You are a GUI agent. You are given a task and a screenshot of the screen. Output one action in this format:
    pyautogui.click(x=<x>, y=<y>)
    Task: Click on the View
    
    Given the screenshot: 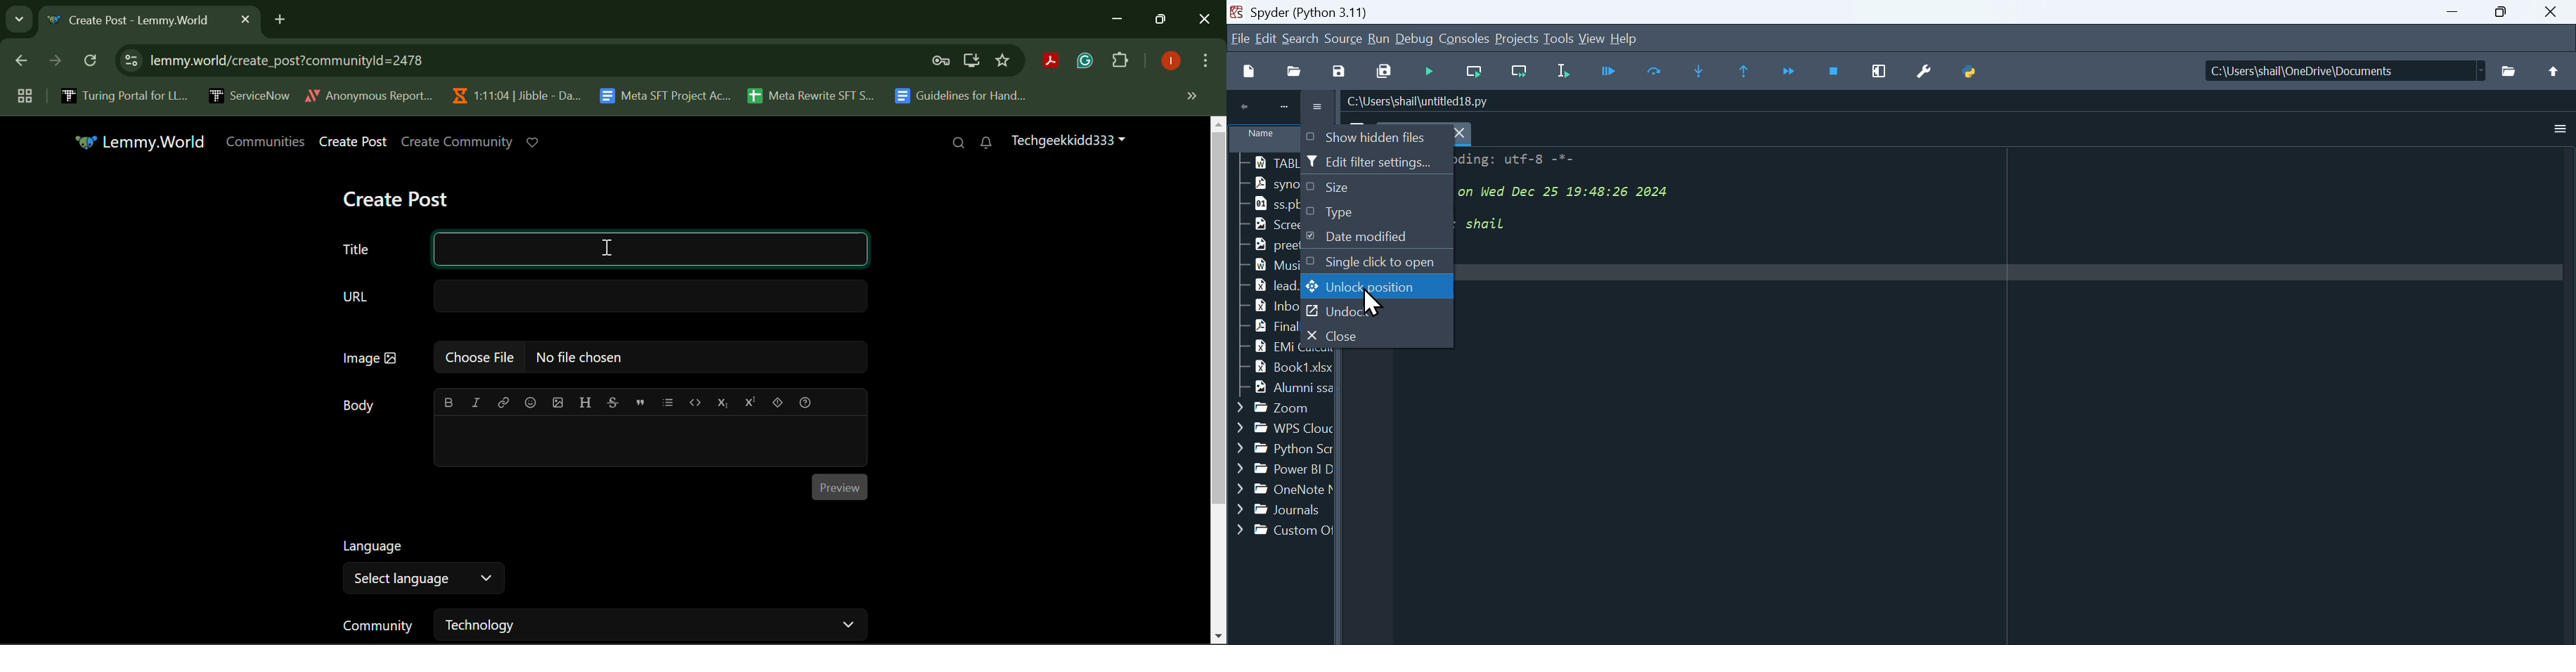 What is the action you would take?
    pyautogui.click(x=1593, y=38)
    